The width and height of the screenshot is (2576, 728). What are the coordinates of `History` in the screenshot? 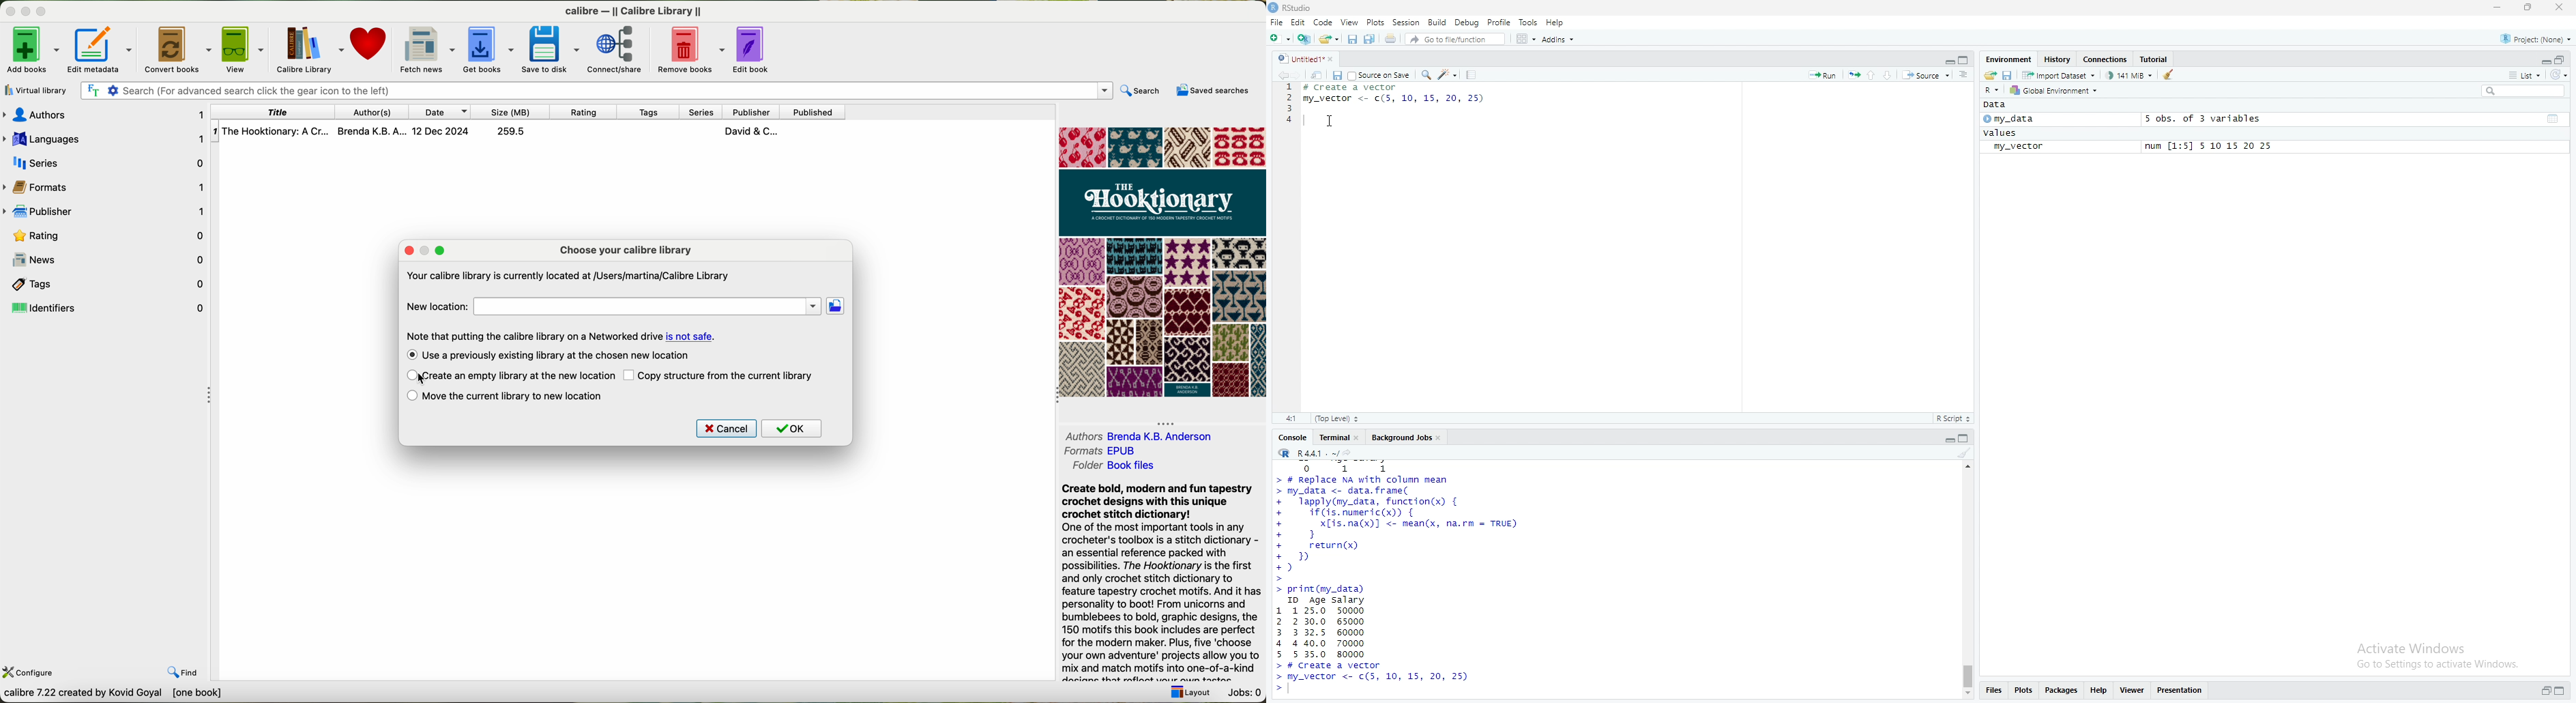 It's located at (2058, 58).